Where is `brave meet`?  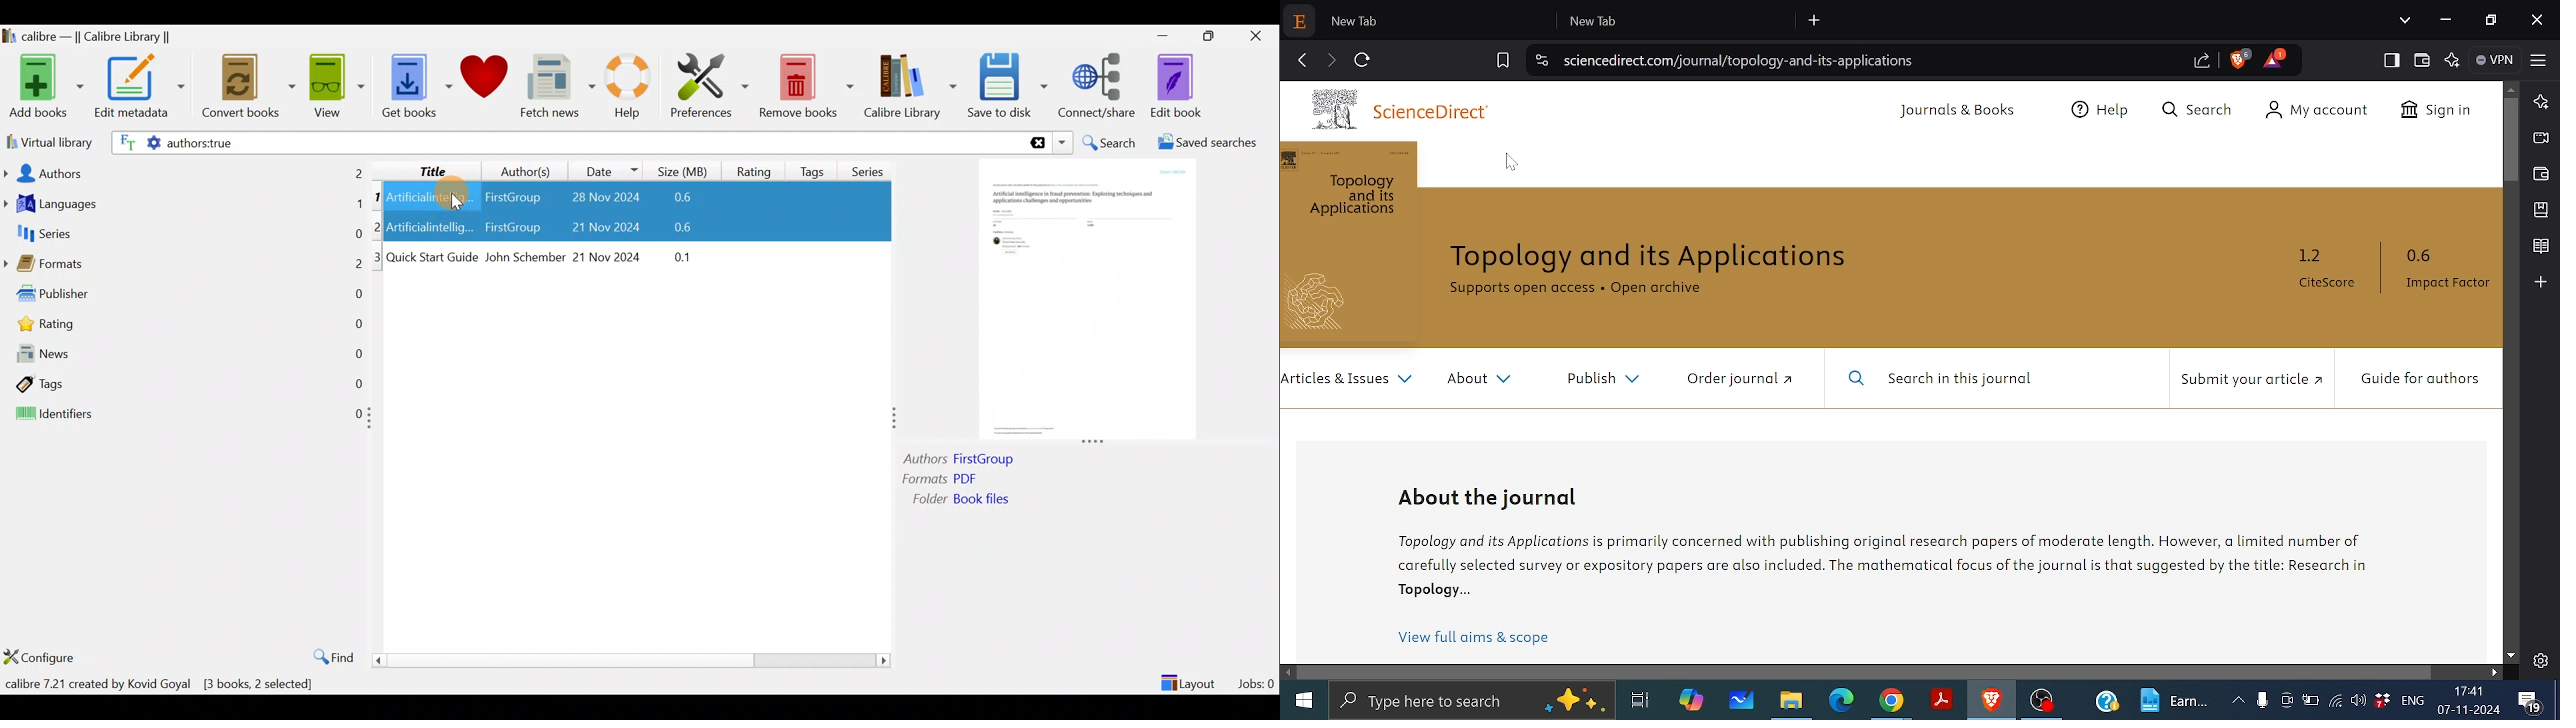 brave meet is located at coordinates (2541, 139).